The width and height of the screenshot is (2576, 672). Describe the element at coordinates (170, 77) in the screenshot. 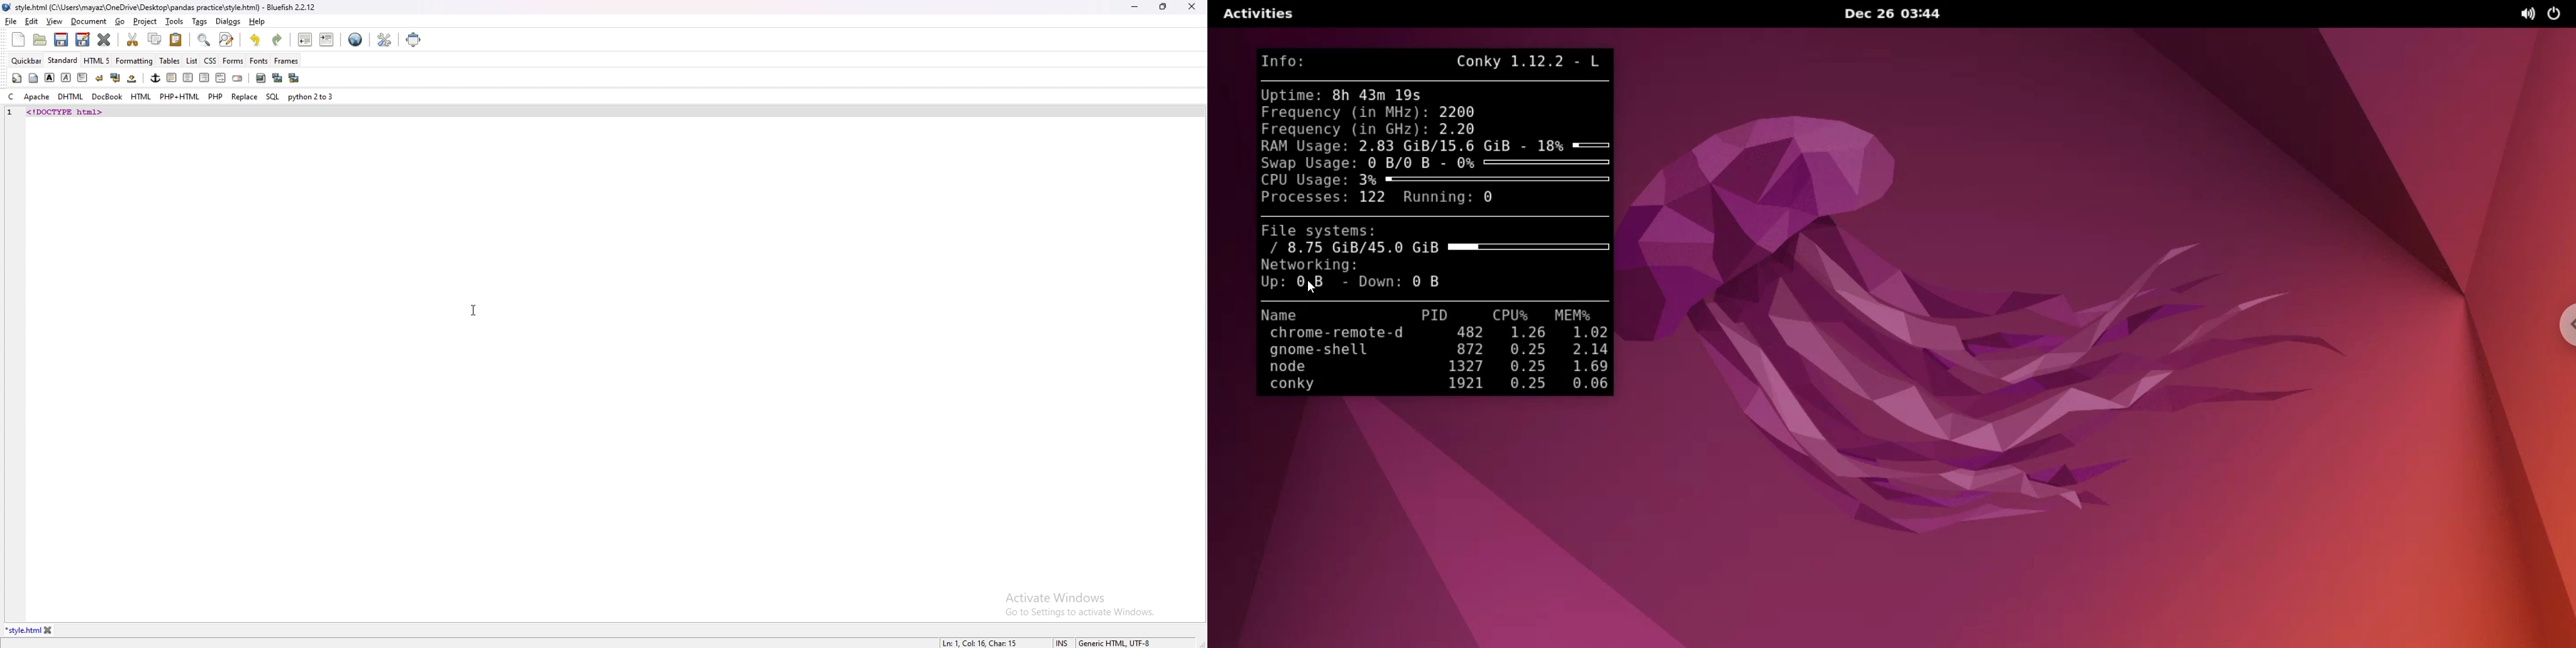

I see `left indent` at that location.